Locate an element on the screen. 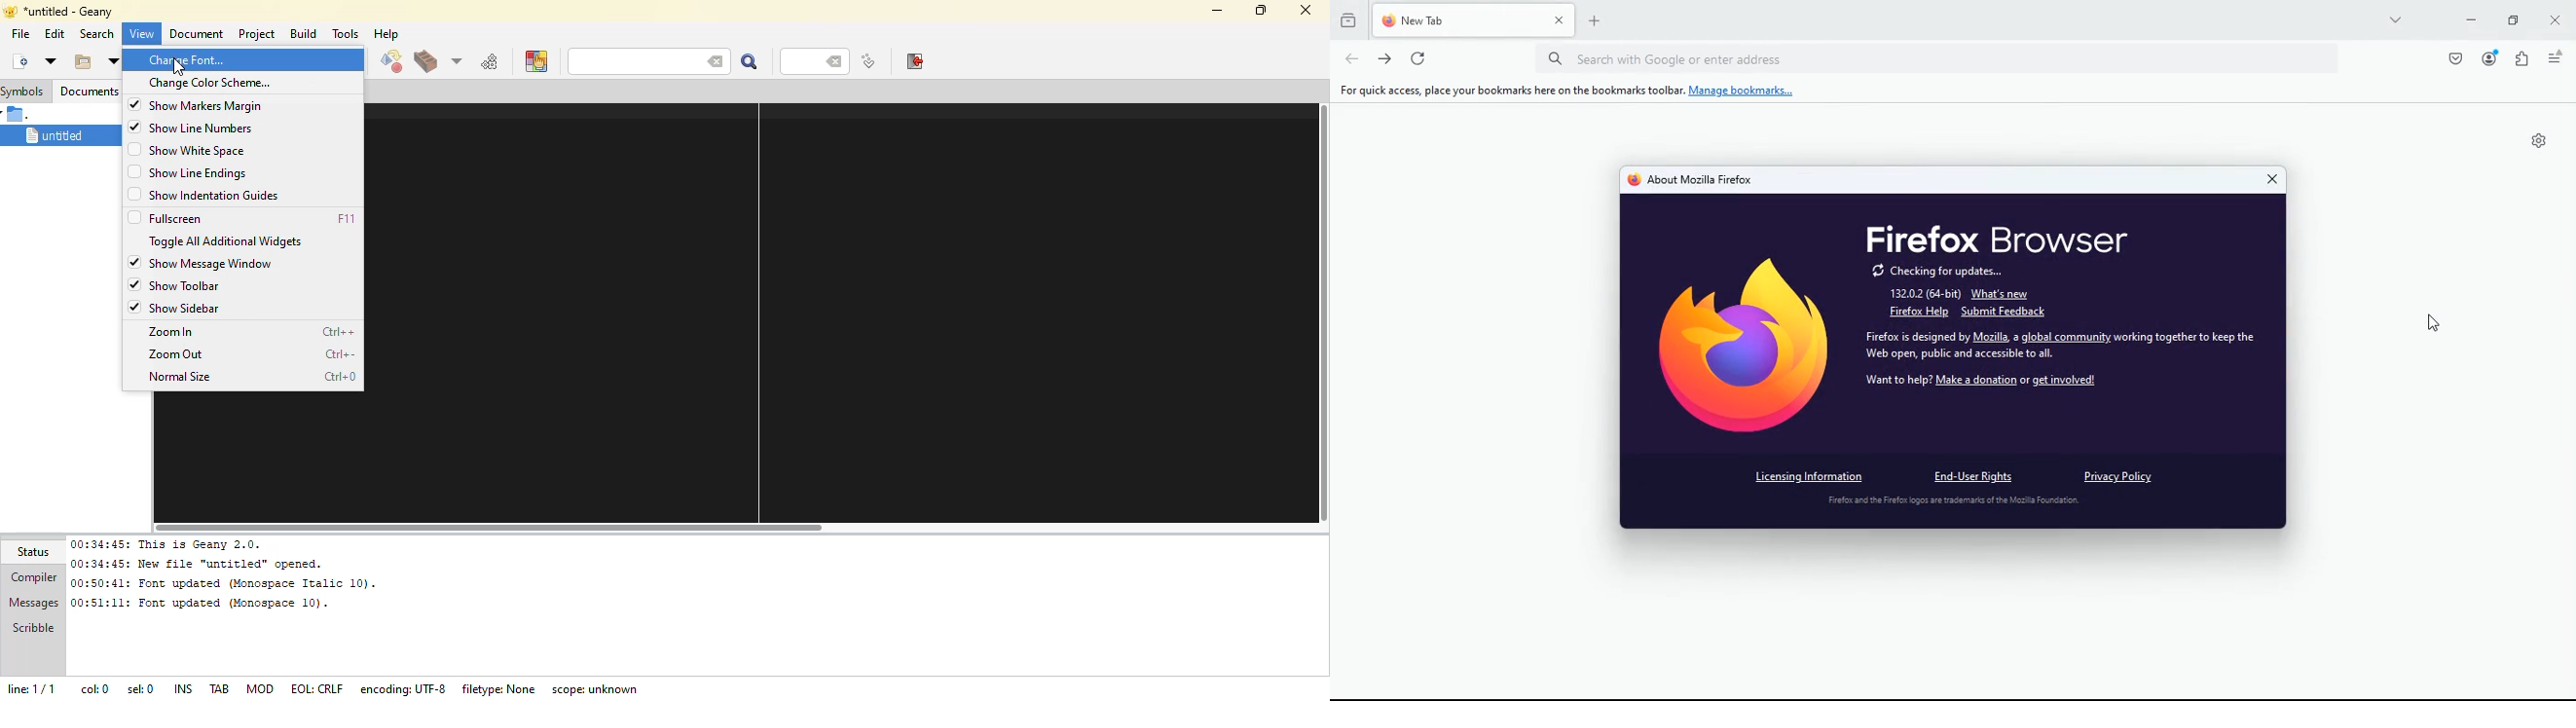 The width and height of the screenshot is (2576, 728). extensions is located at coordinates (2525, 60).